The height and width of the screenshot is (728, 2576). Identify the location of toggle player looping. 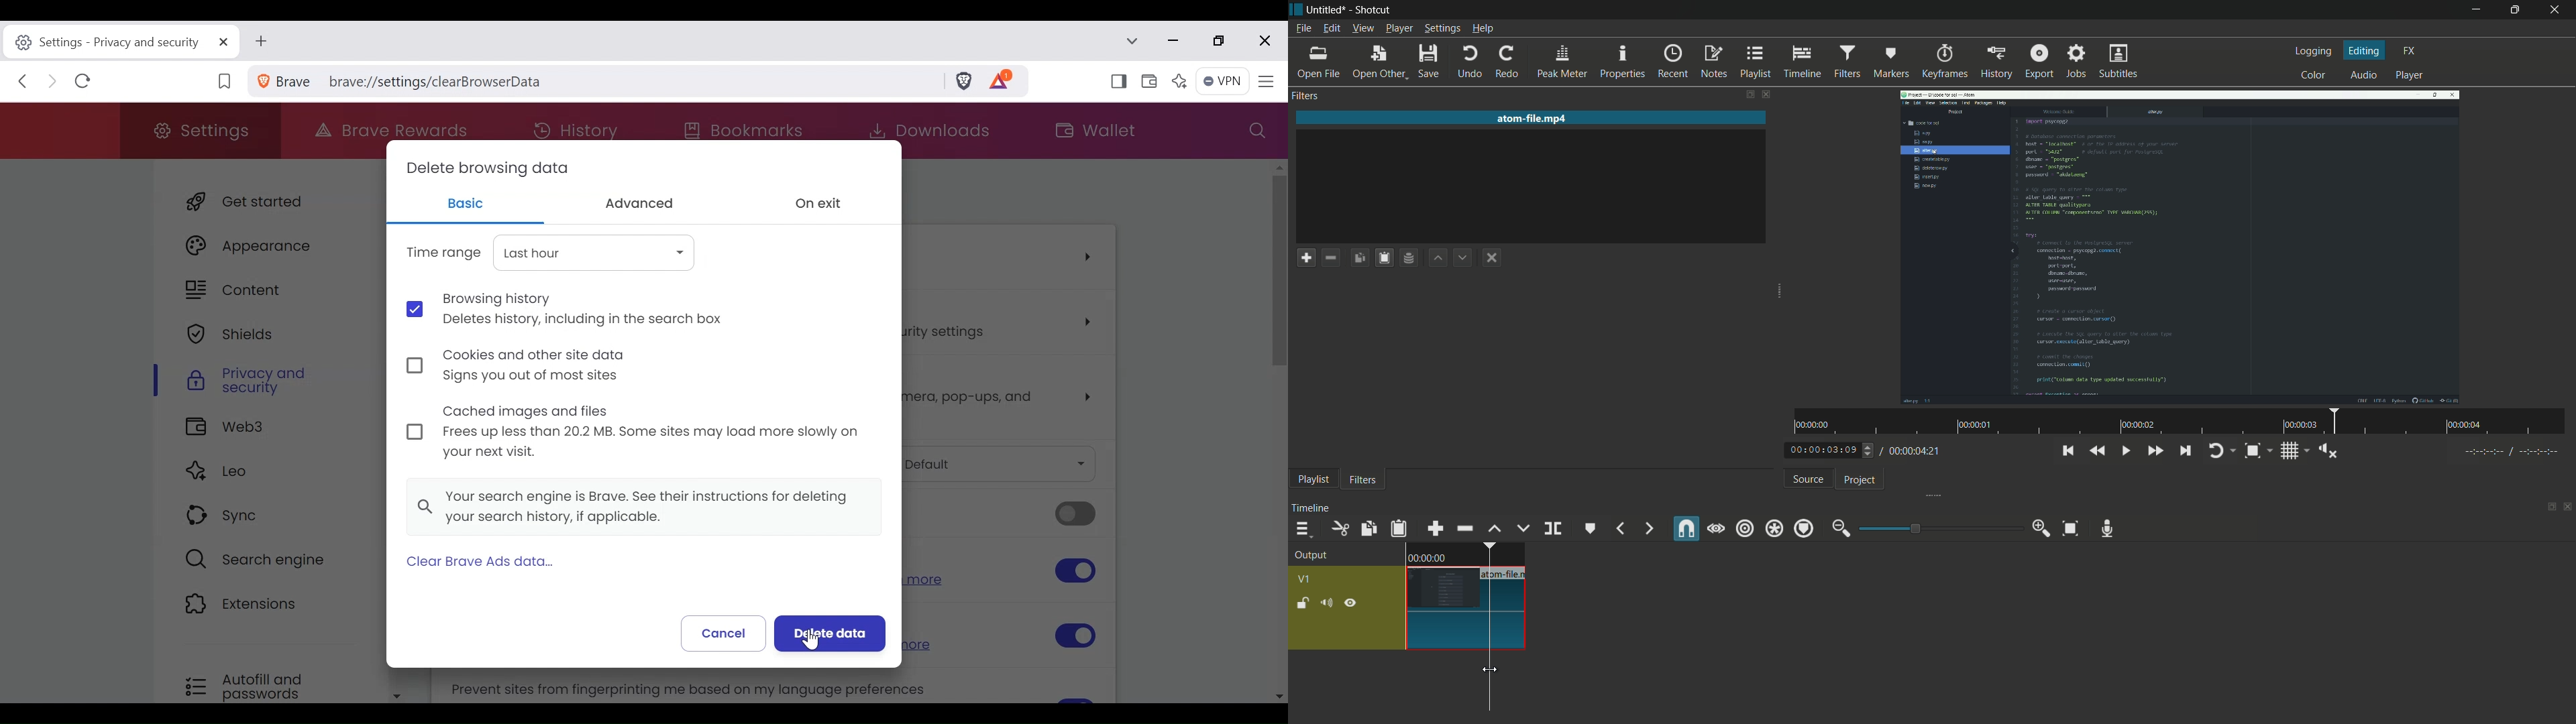
(2215, 451).